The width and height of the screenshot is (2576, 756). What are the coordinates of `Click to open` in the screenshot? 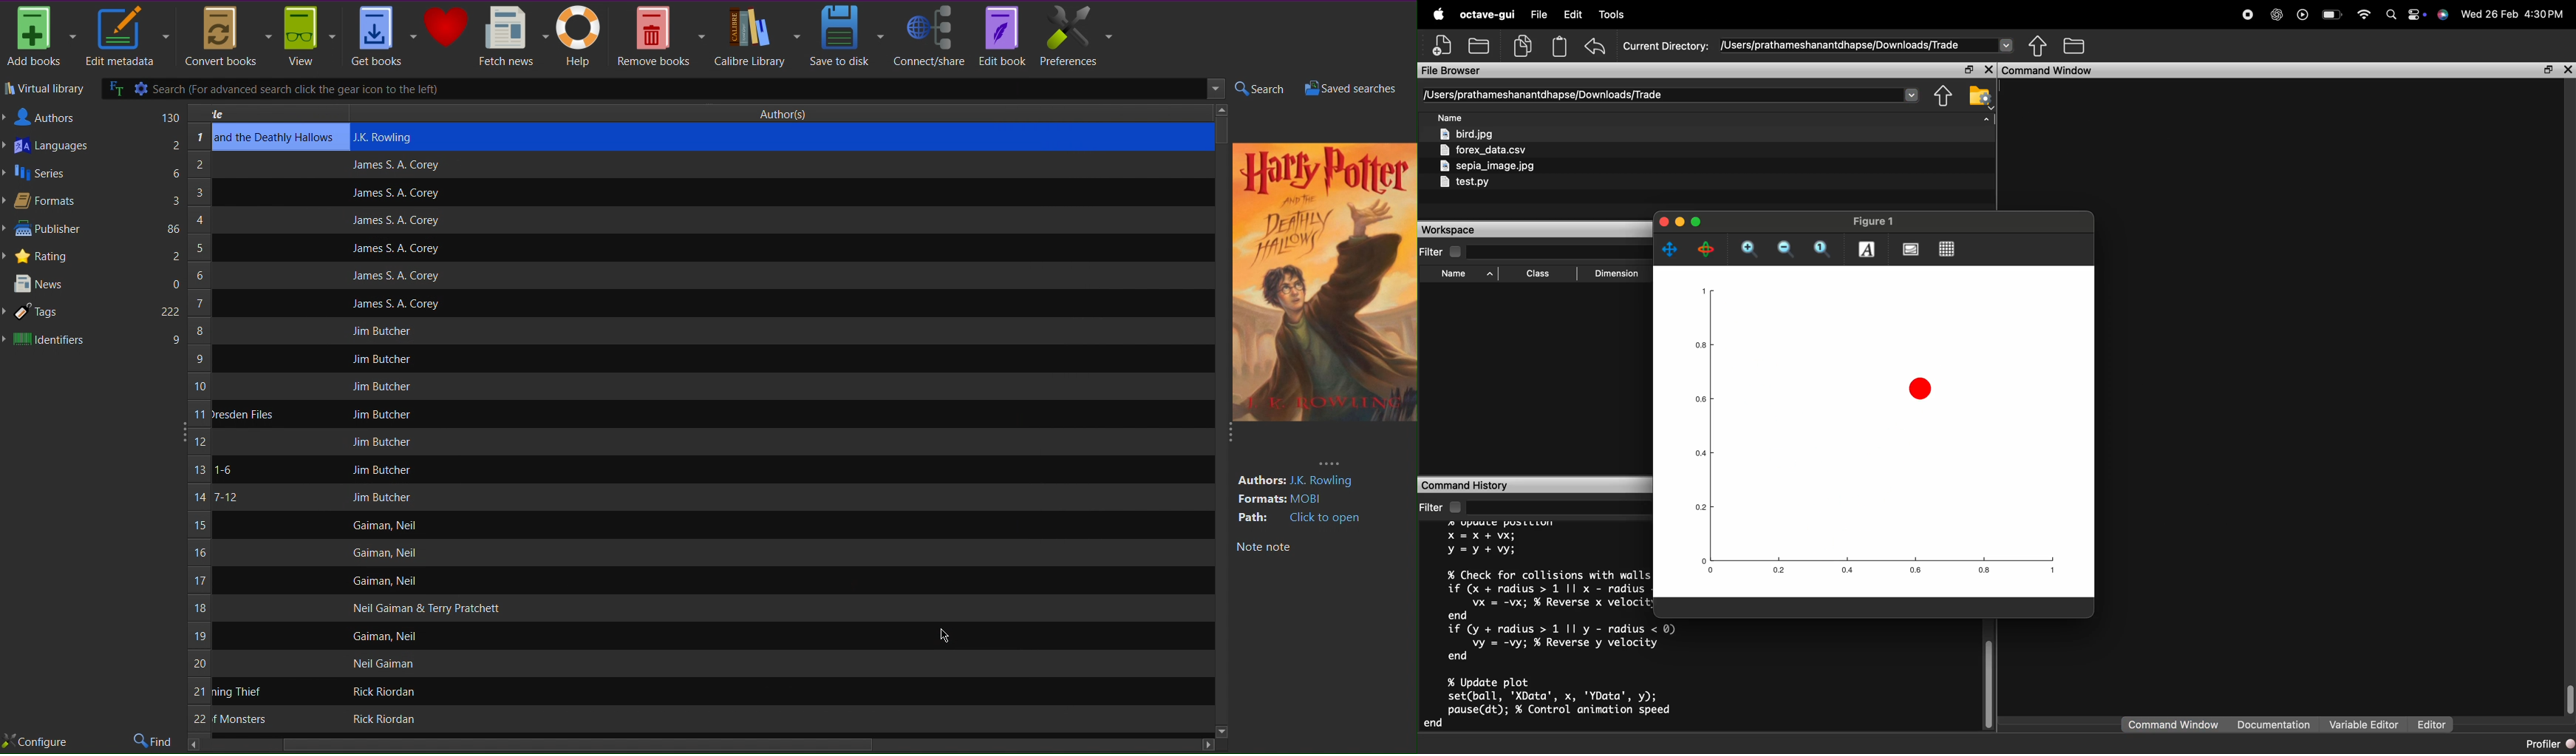 It's located at (1326, 518).